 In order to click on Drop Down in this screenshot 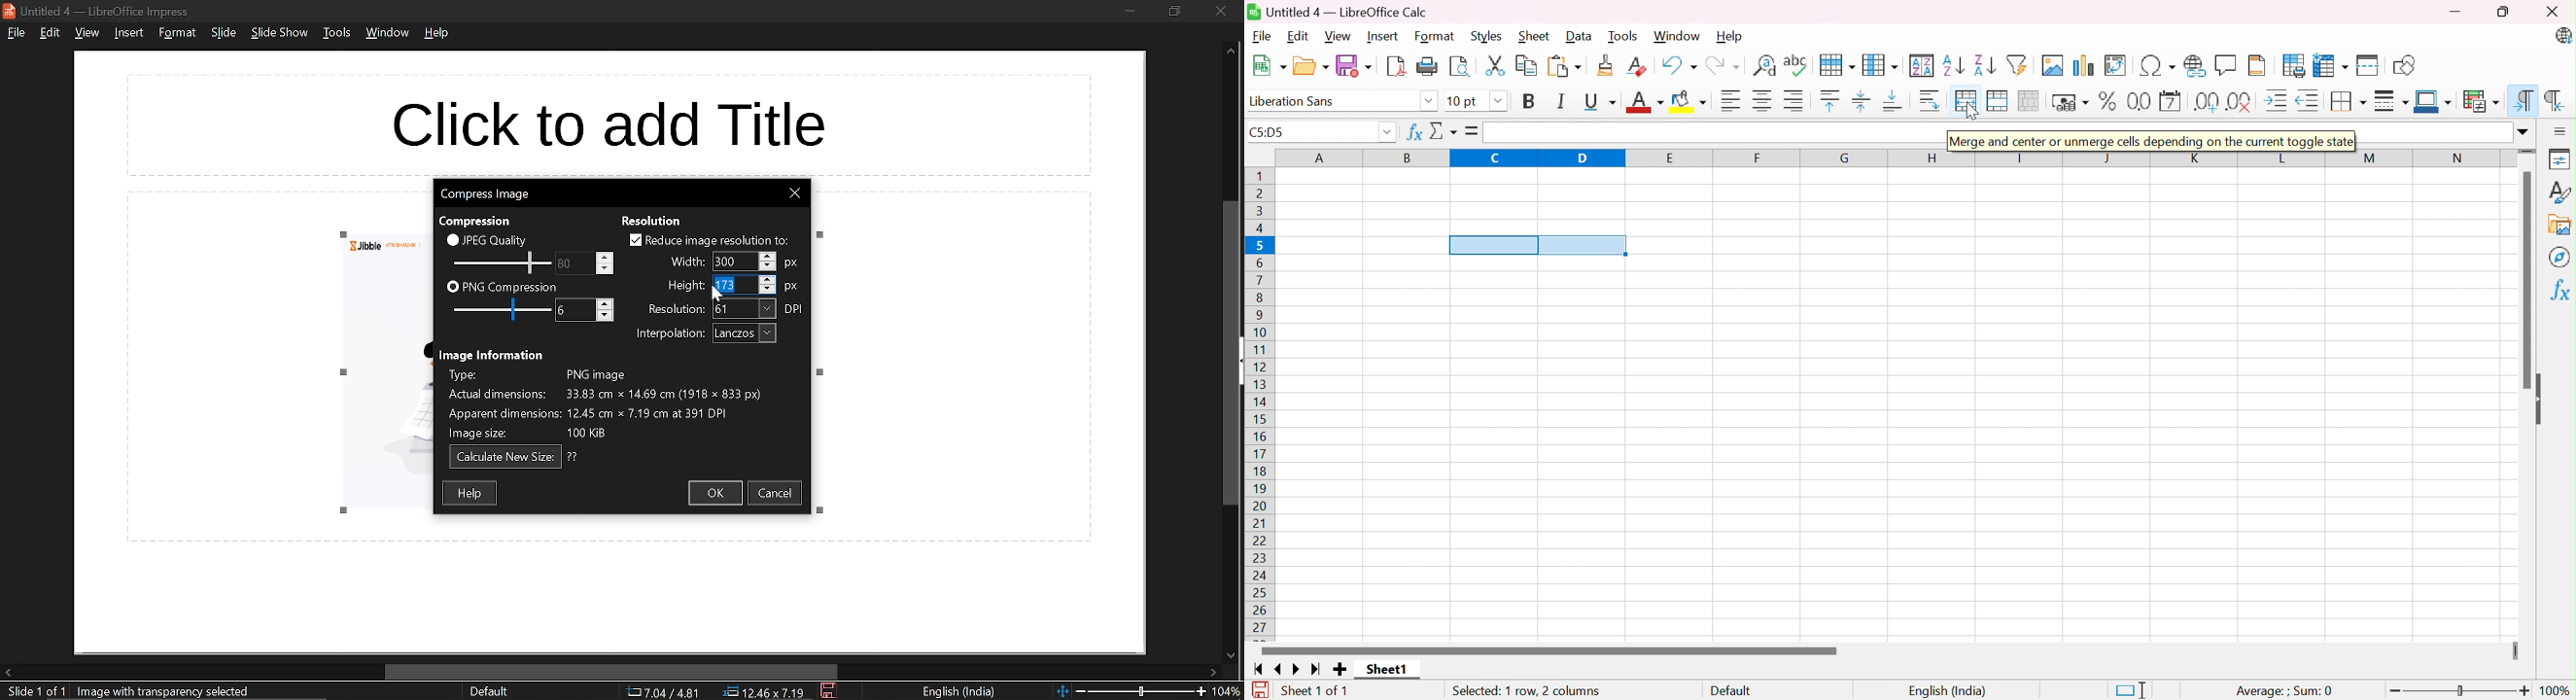, I will do `click(1498, 99)`.